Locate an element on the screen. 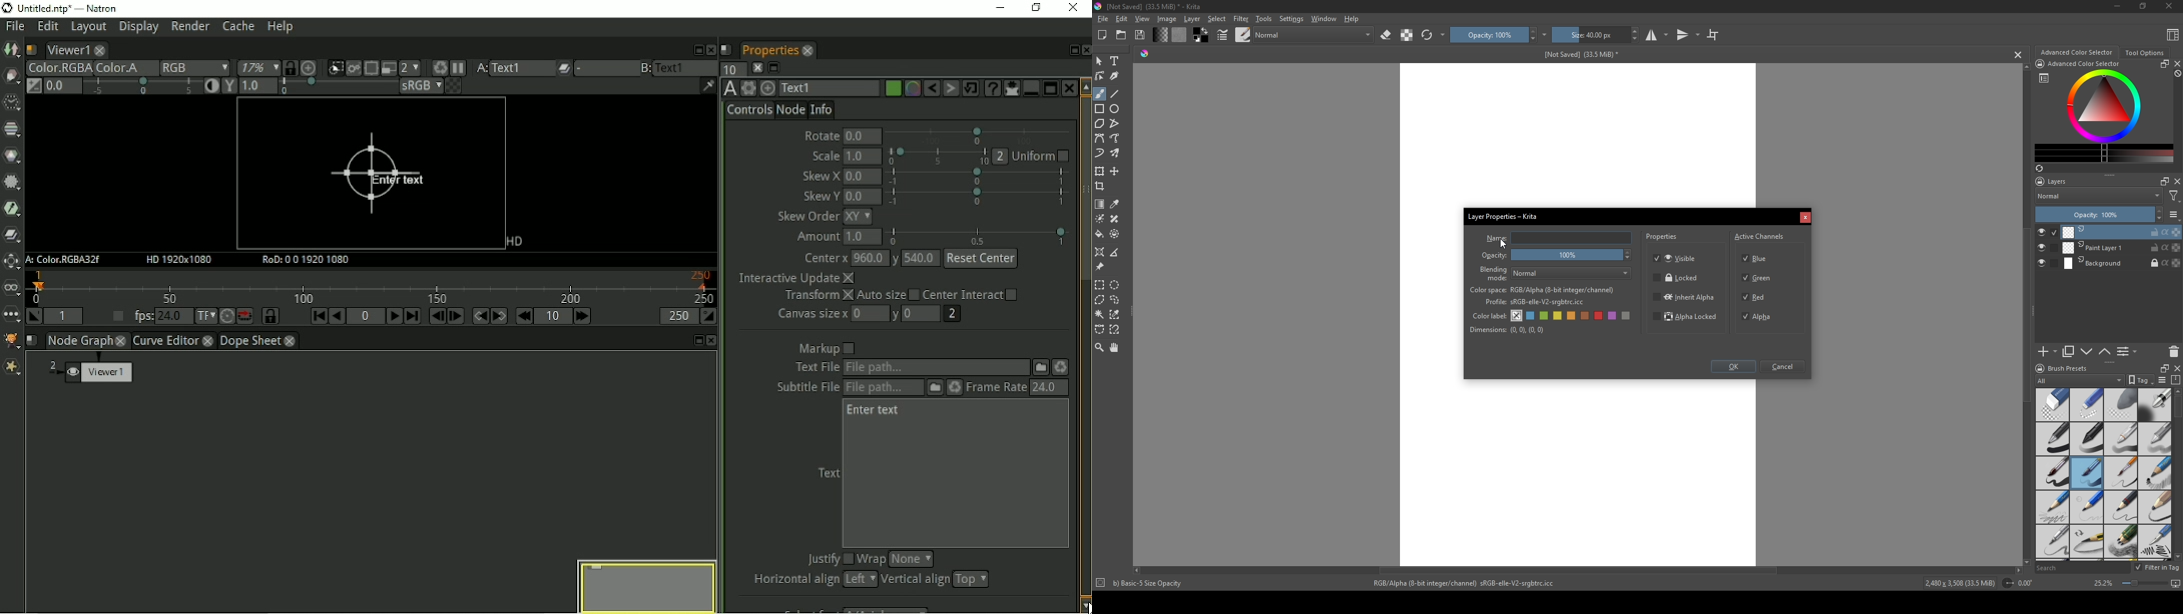 This screenshot has width=2184, height=616. Background is located at coordinates (2123, 264).